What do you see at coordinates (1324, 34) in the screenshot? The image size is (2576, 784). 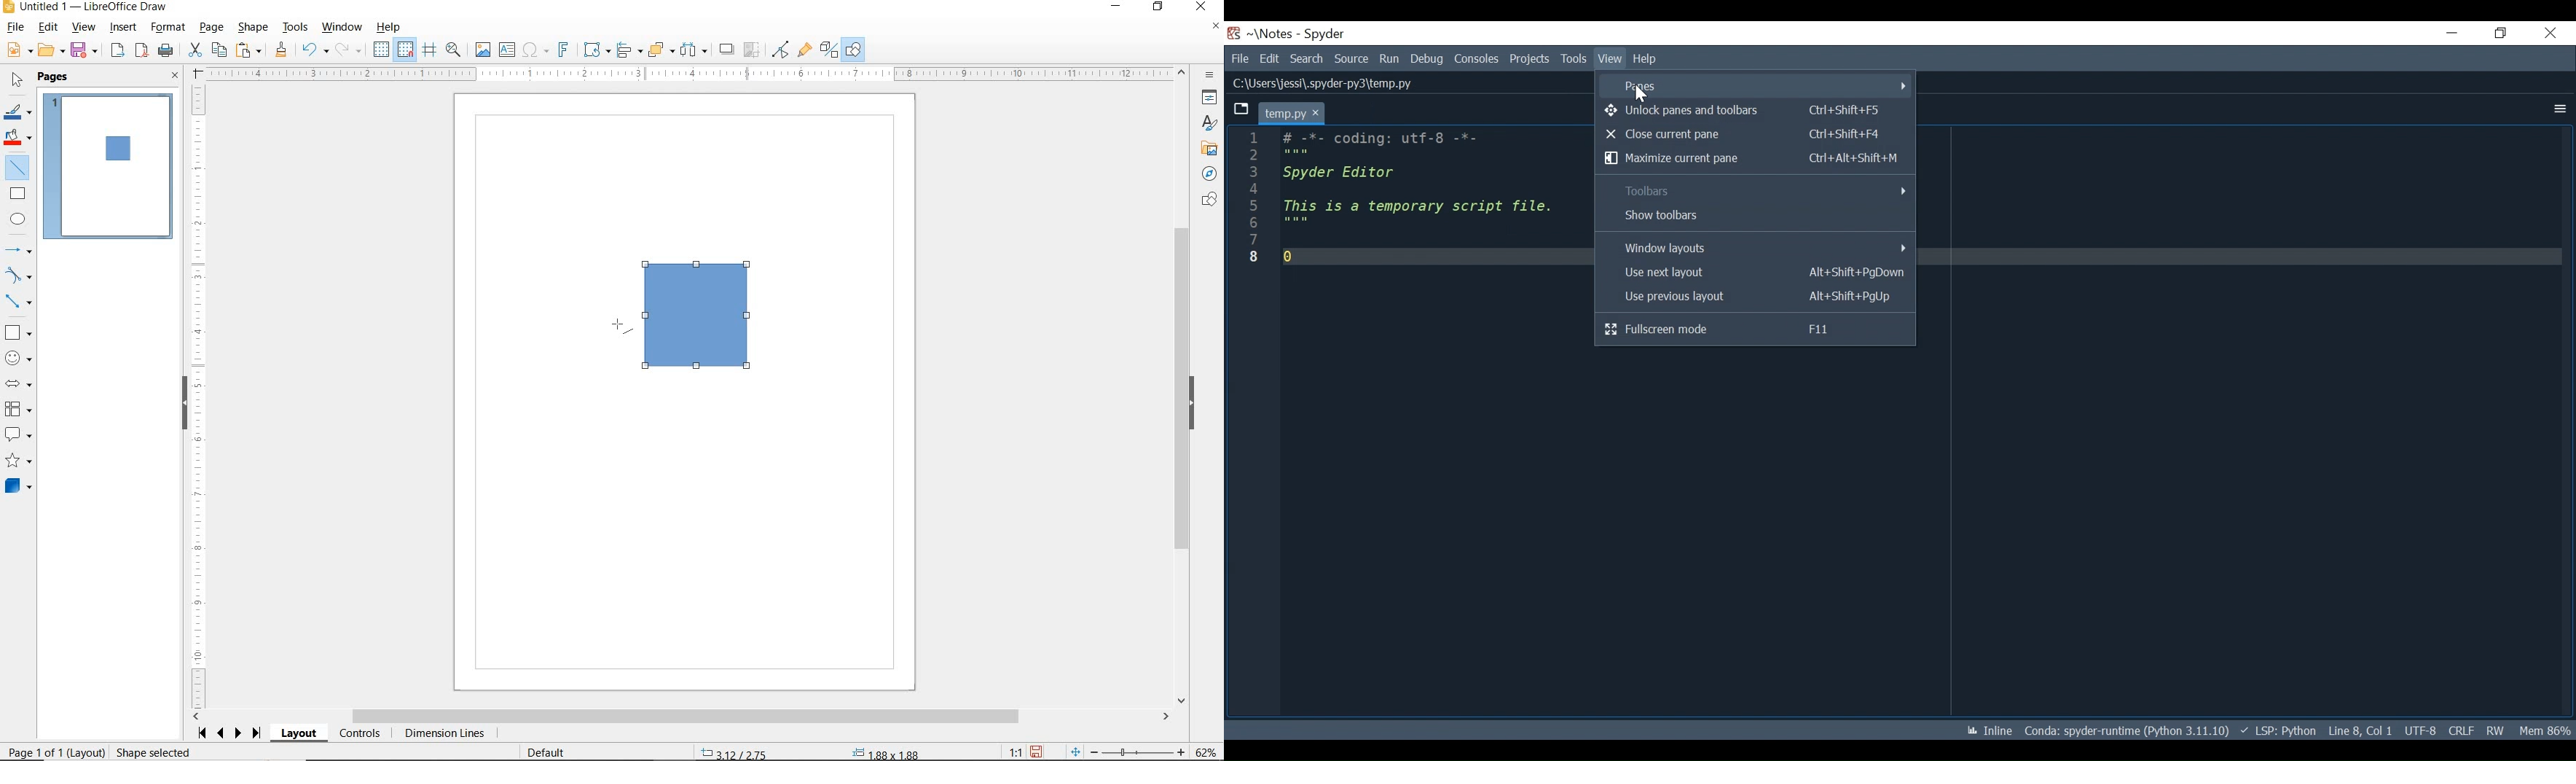 I see `Spyder` at bounding box center [1324, 34].